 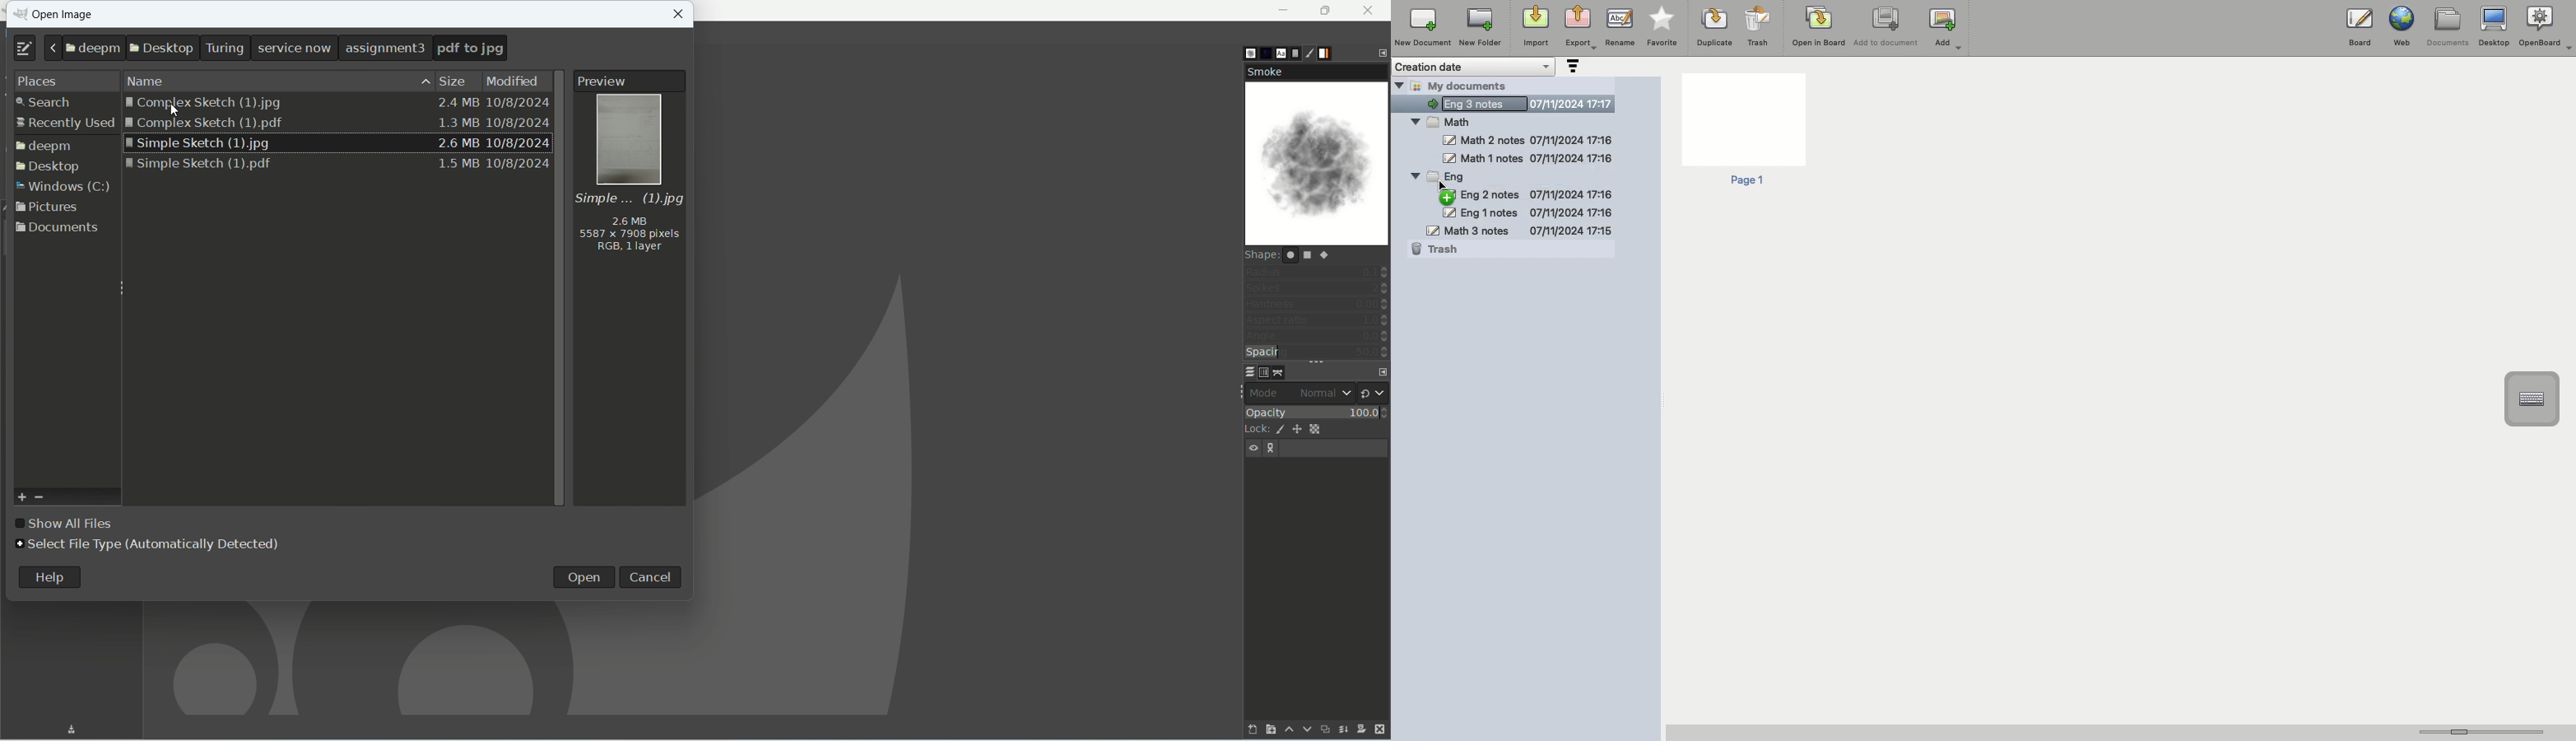 I want to click on earch, so click(x=58, y=103).